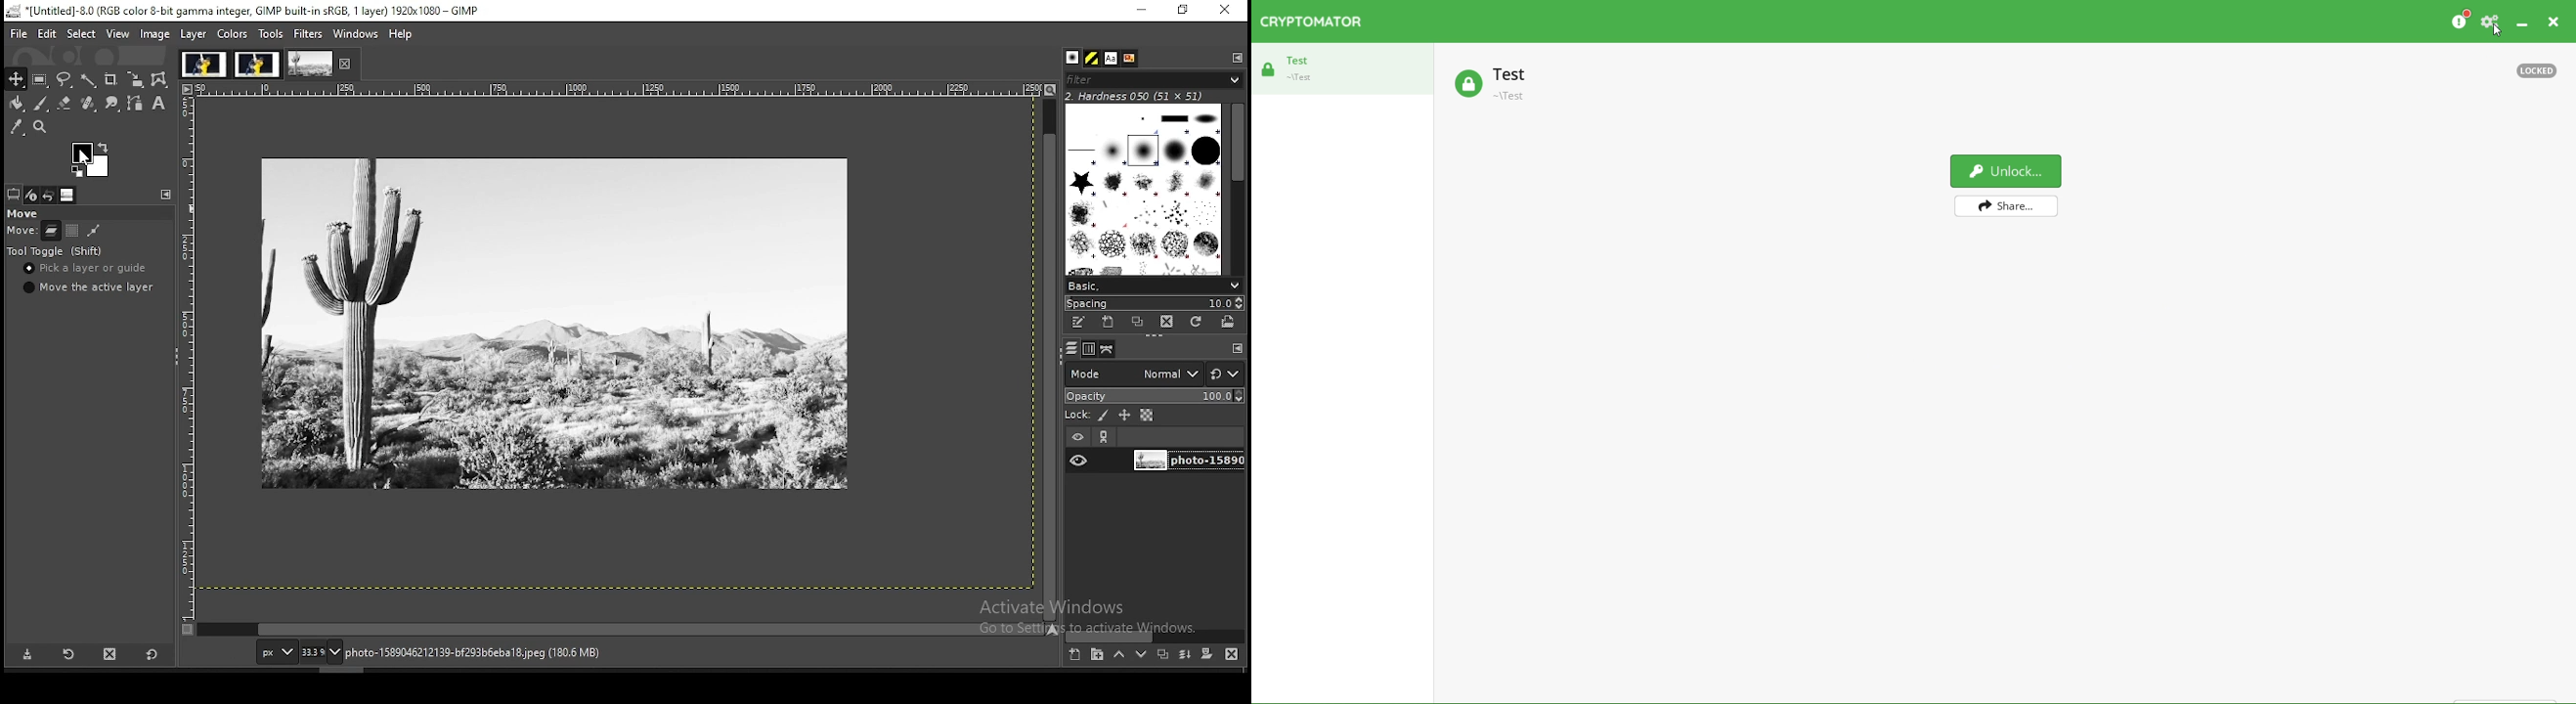 The width and height of the screenshot is (2576, 728). What do you see at coordinates (92, 286) in the screenshot?
I see `move the active layer` at bounding box center [92, 286].